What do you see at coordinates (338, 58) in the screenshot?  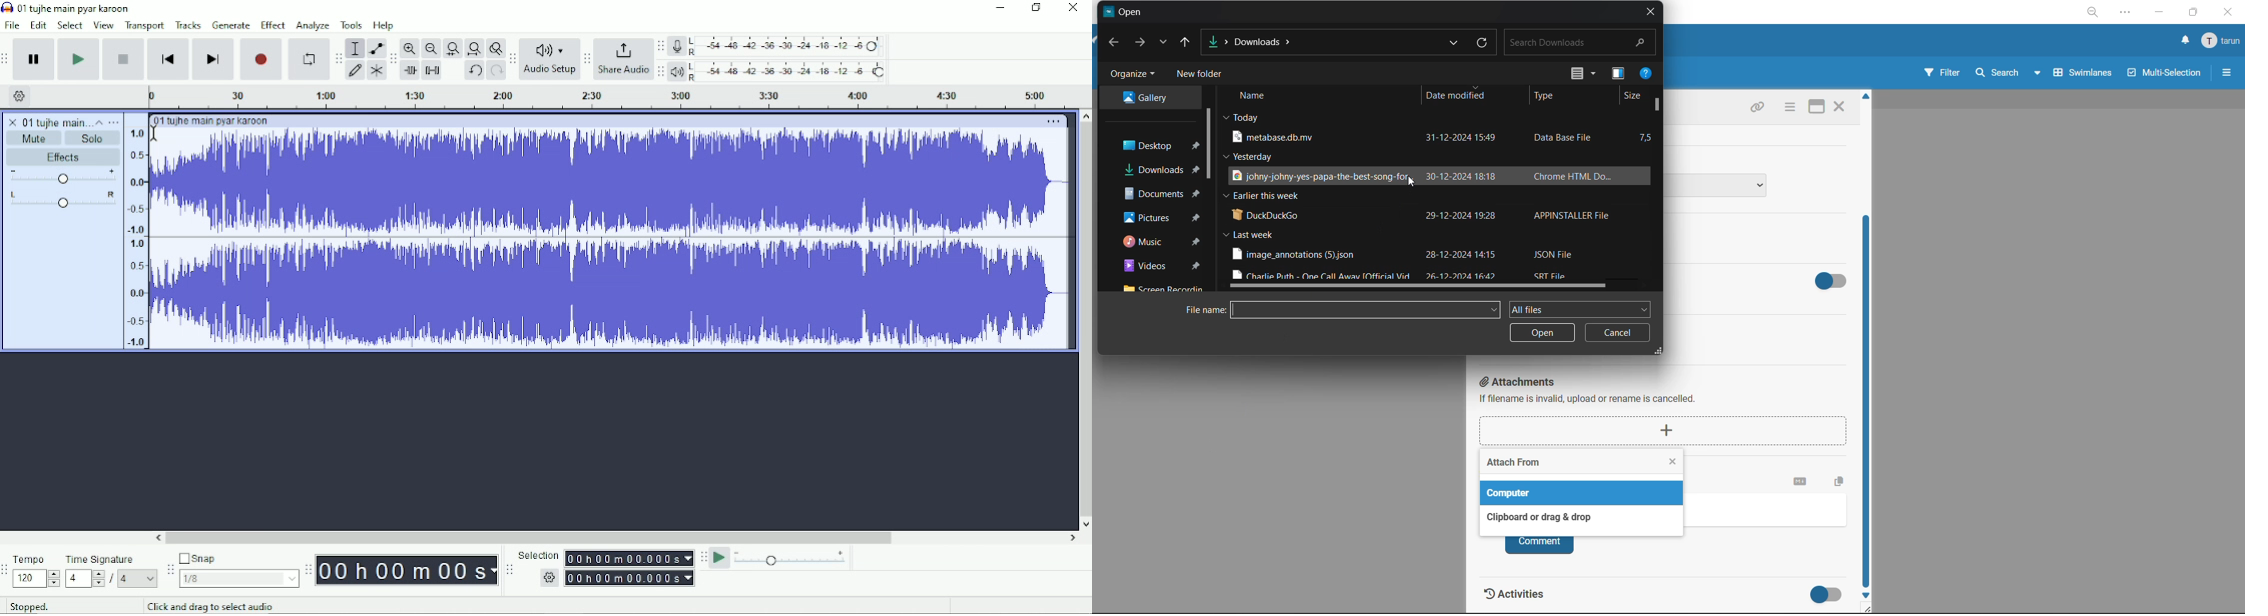 I see `Audacity tools toolbar` at bounding box center [338, 58].